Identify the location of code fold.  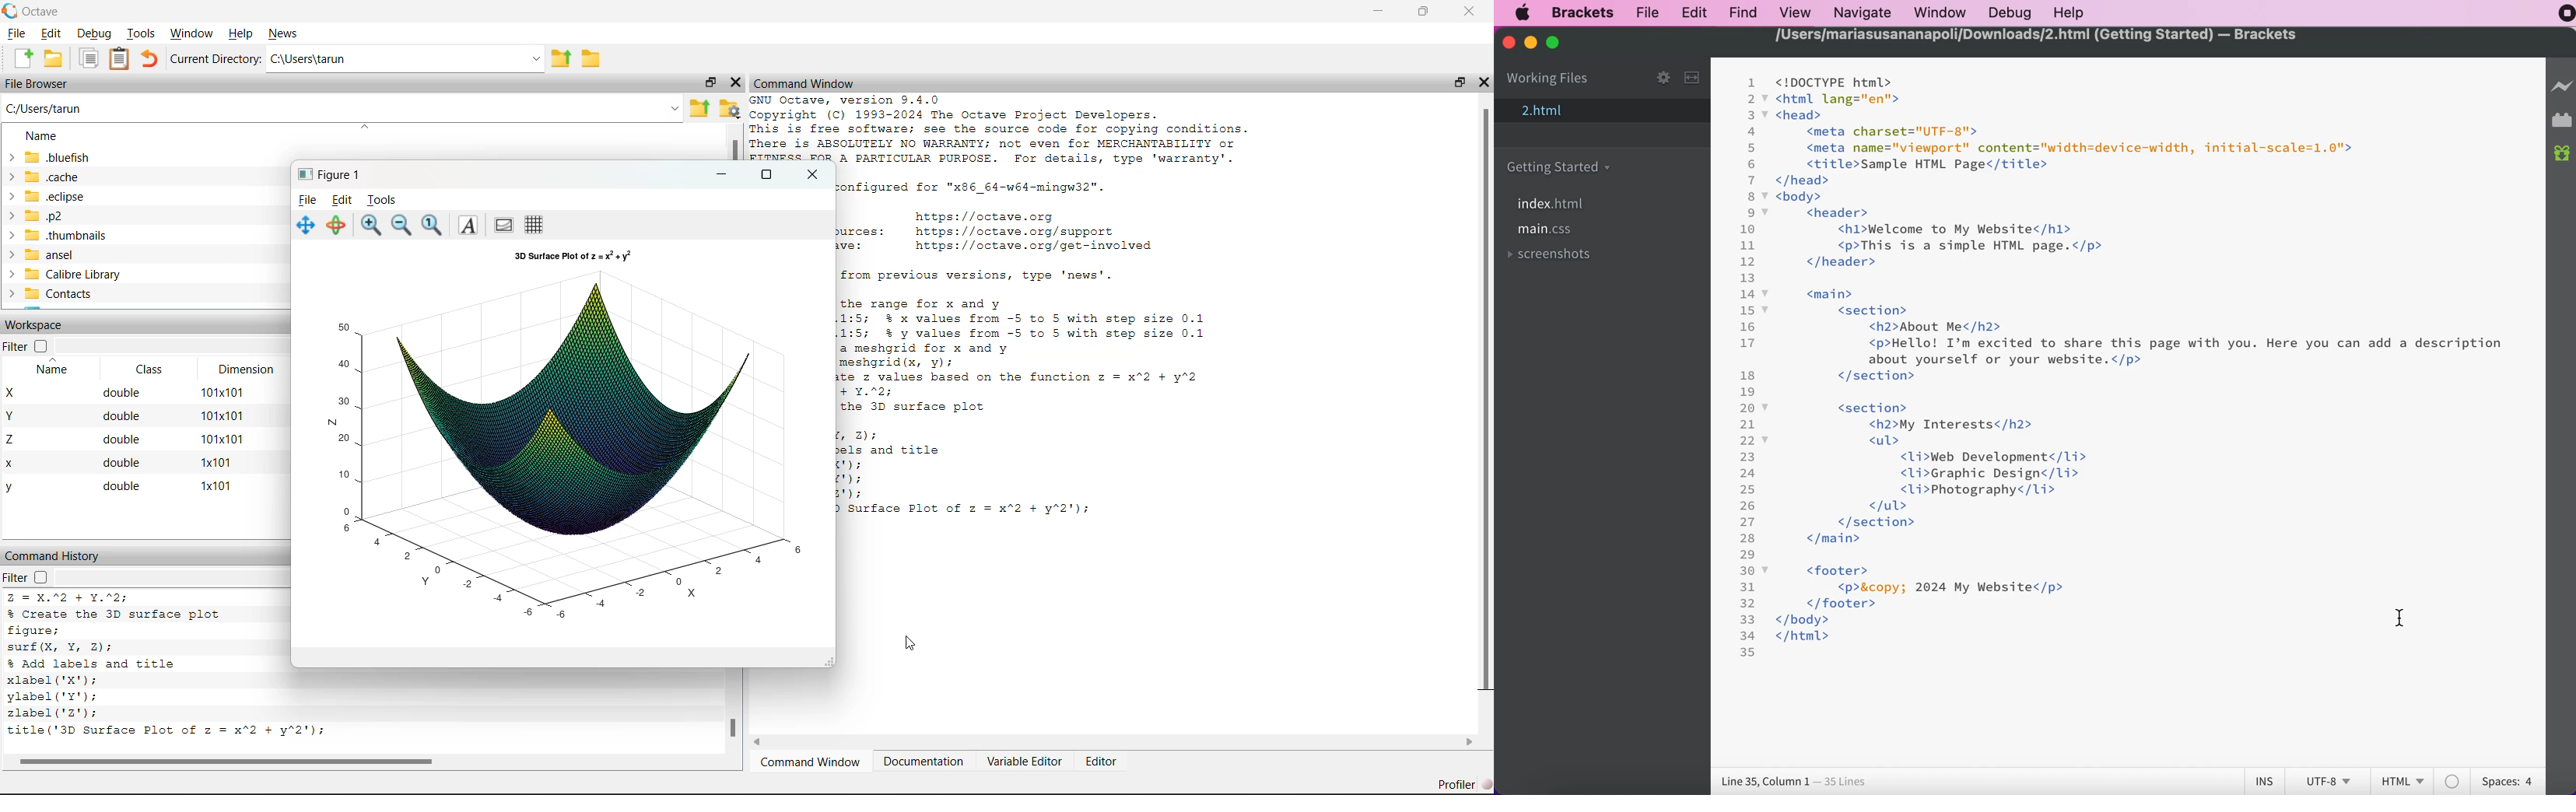
(1766, 98).